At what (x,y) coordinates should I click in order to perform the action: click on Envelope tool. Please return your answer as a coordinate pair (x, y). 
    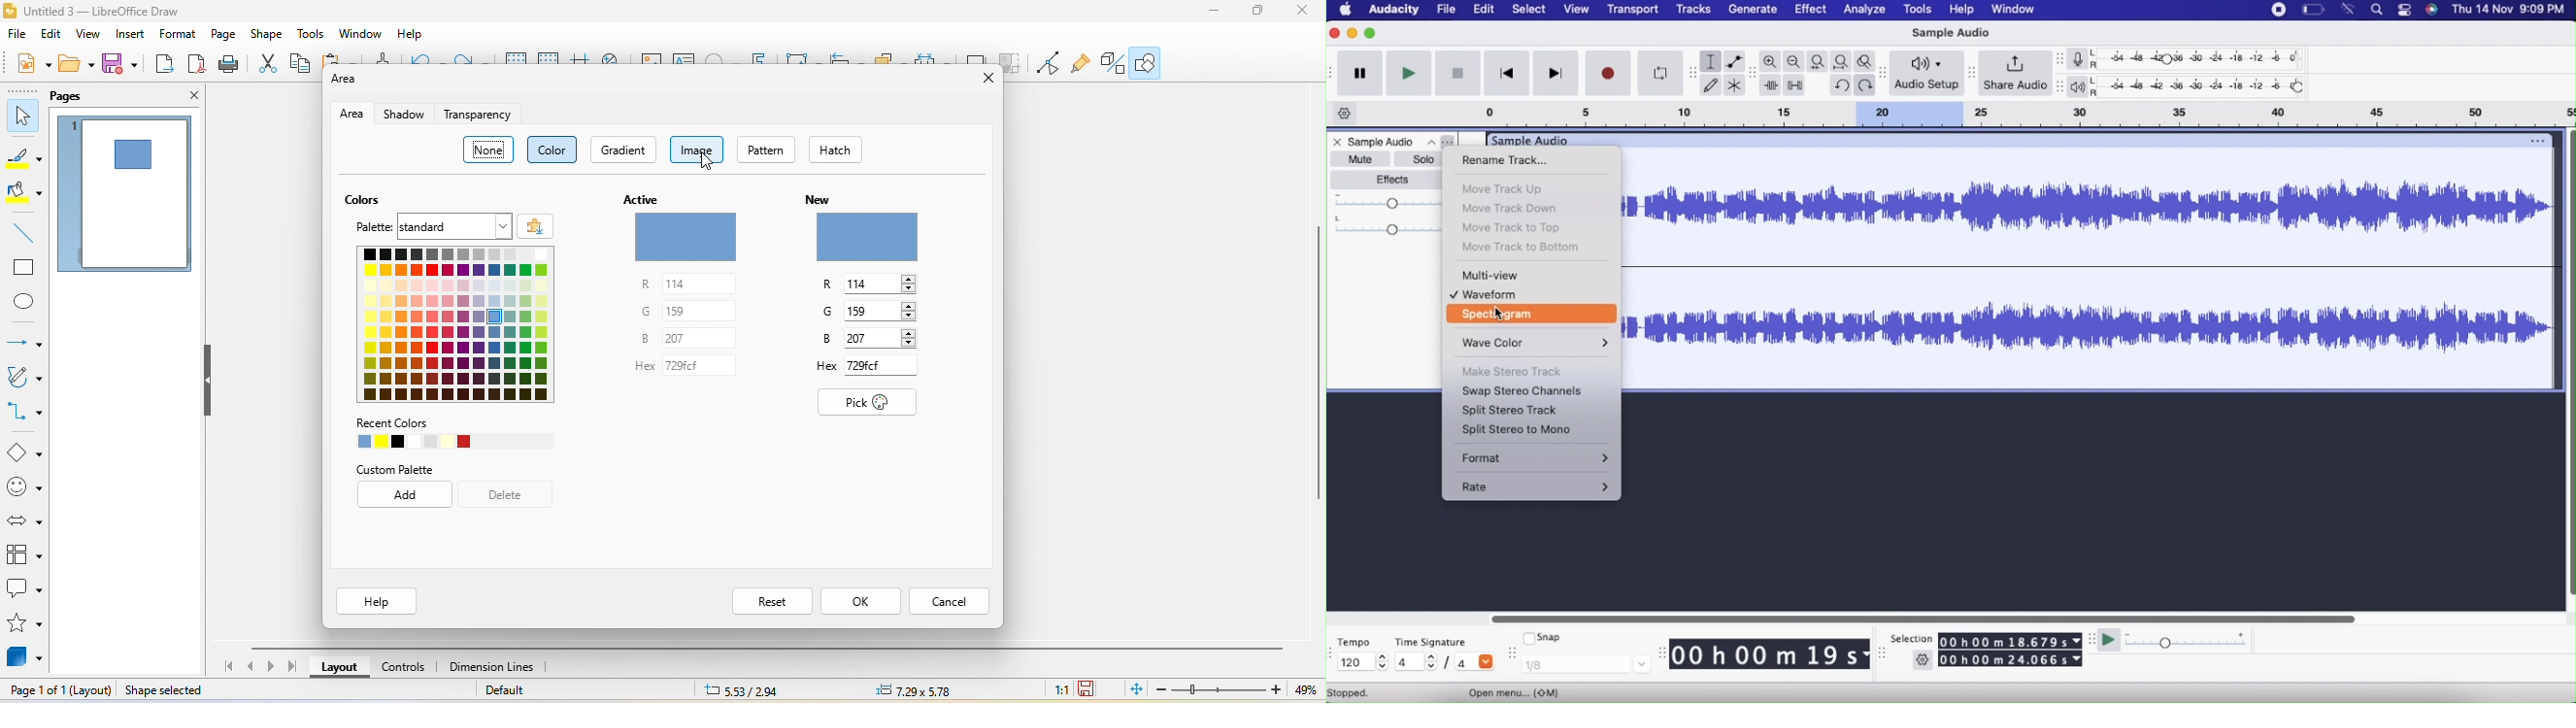
    Looking at the image, I should click on (1736, 61).